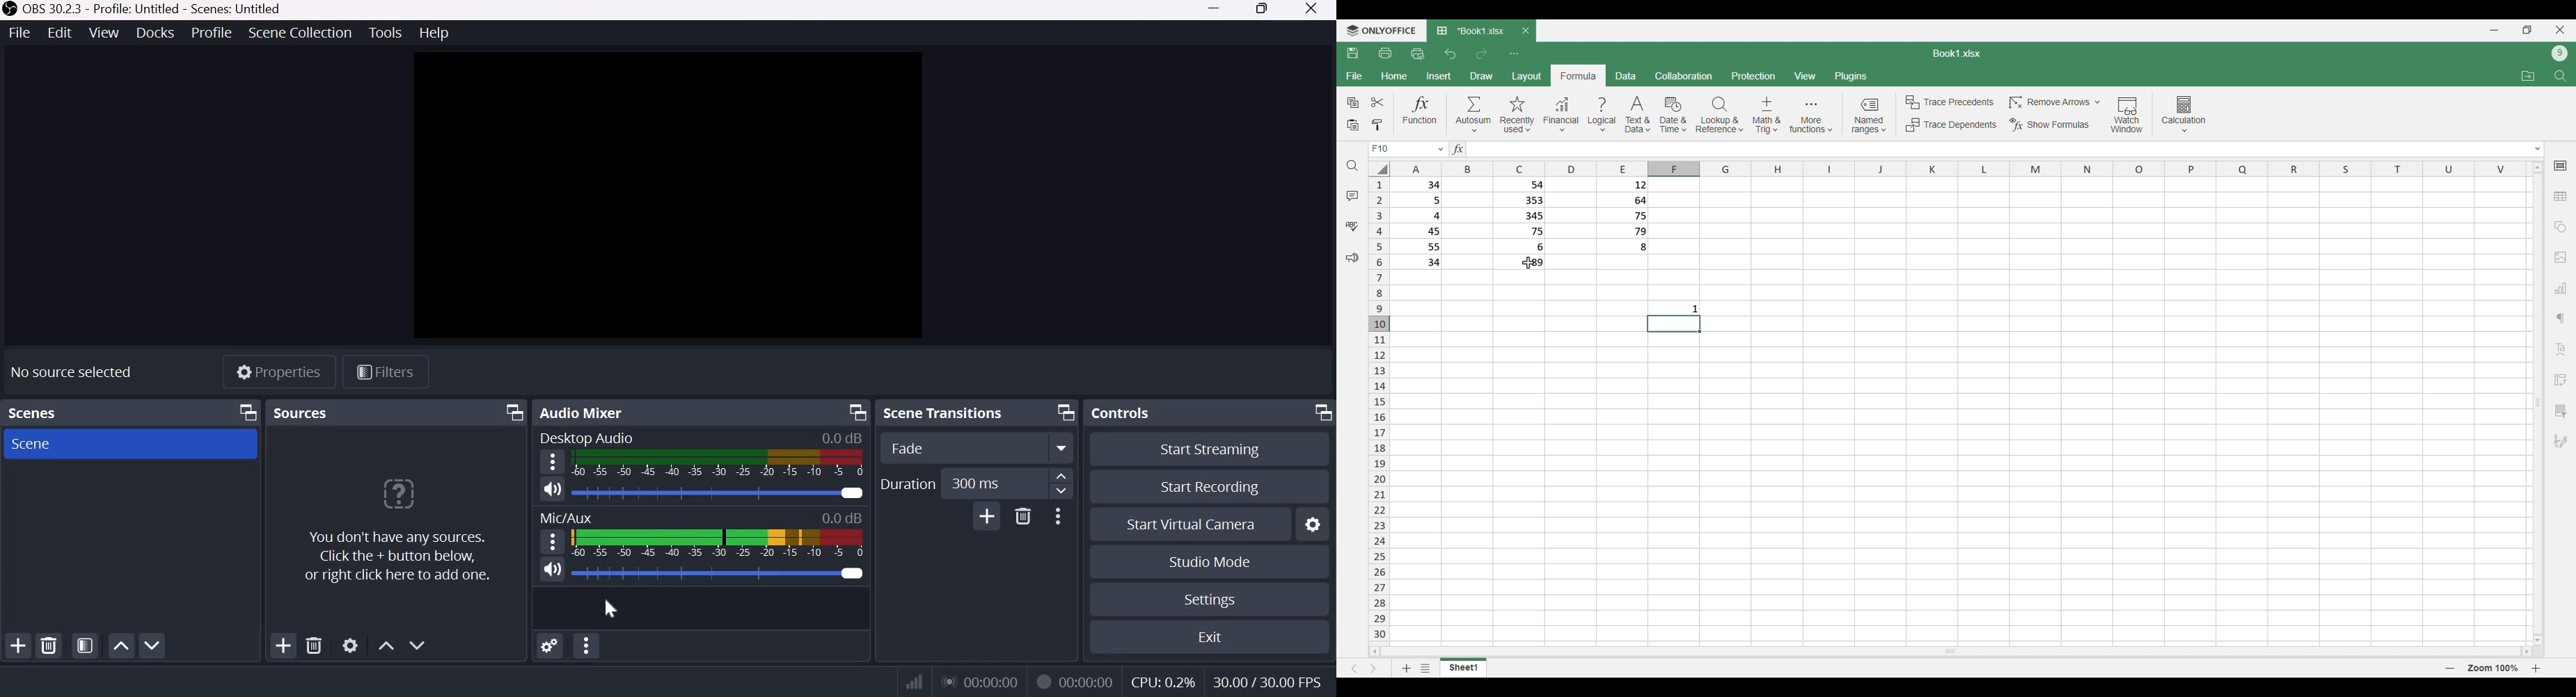 Image resolution: width=2576 pixels, height=700 pixels. I want to click on Help, so click(433, 31).